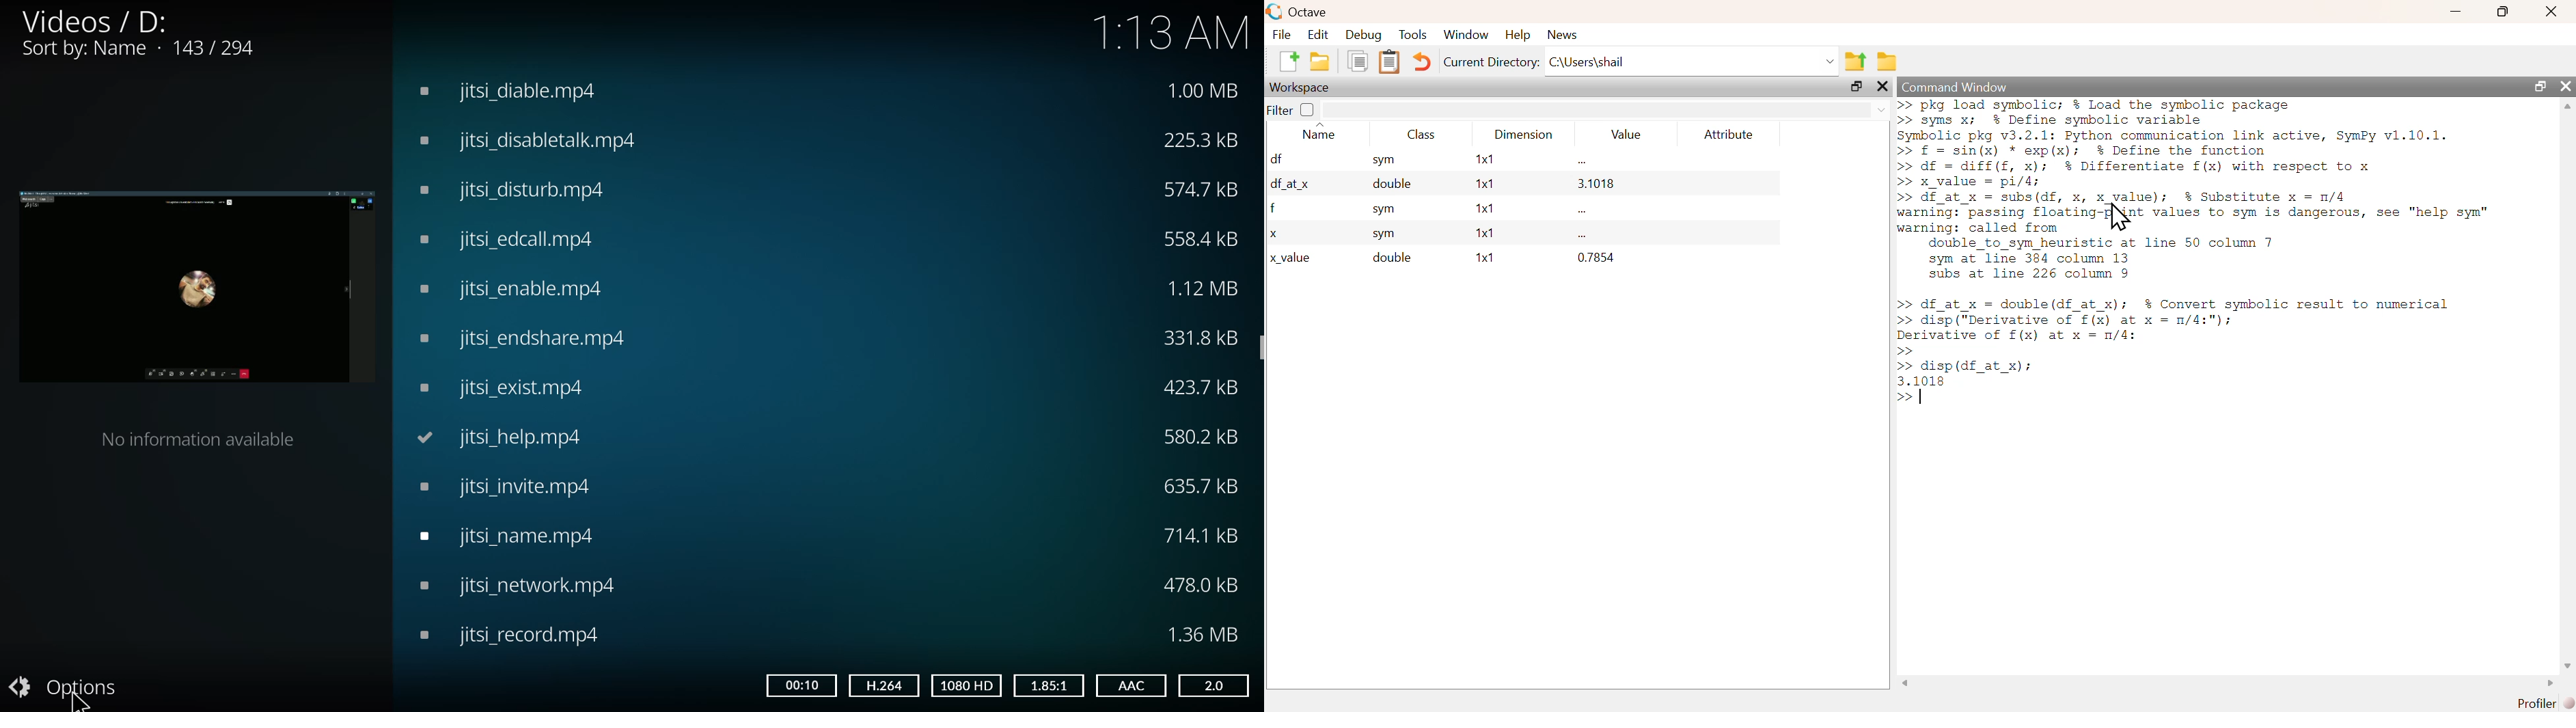  What do you see at coordinates (1315, 35) in the screenshot?
I see `Edit` at bounding box center [1315, 35].